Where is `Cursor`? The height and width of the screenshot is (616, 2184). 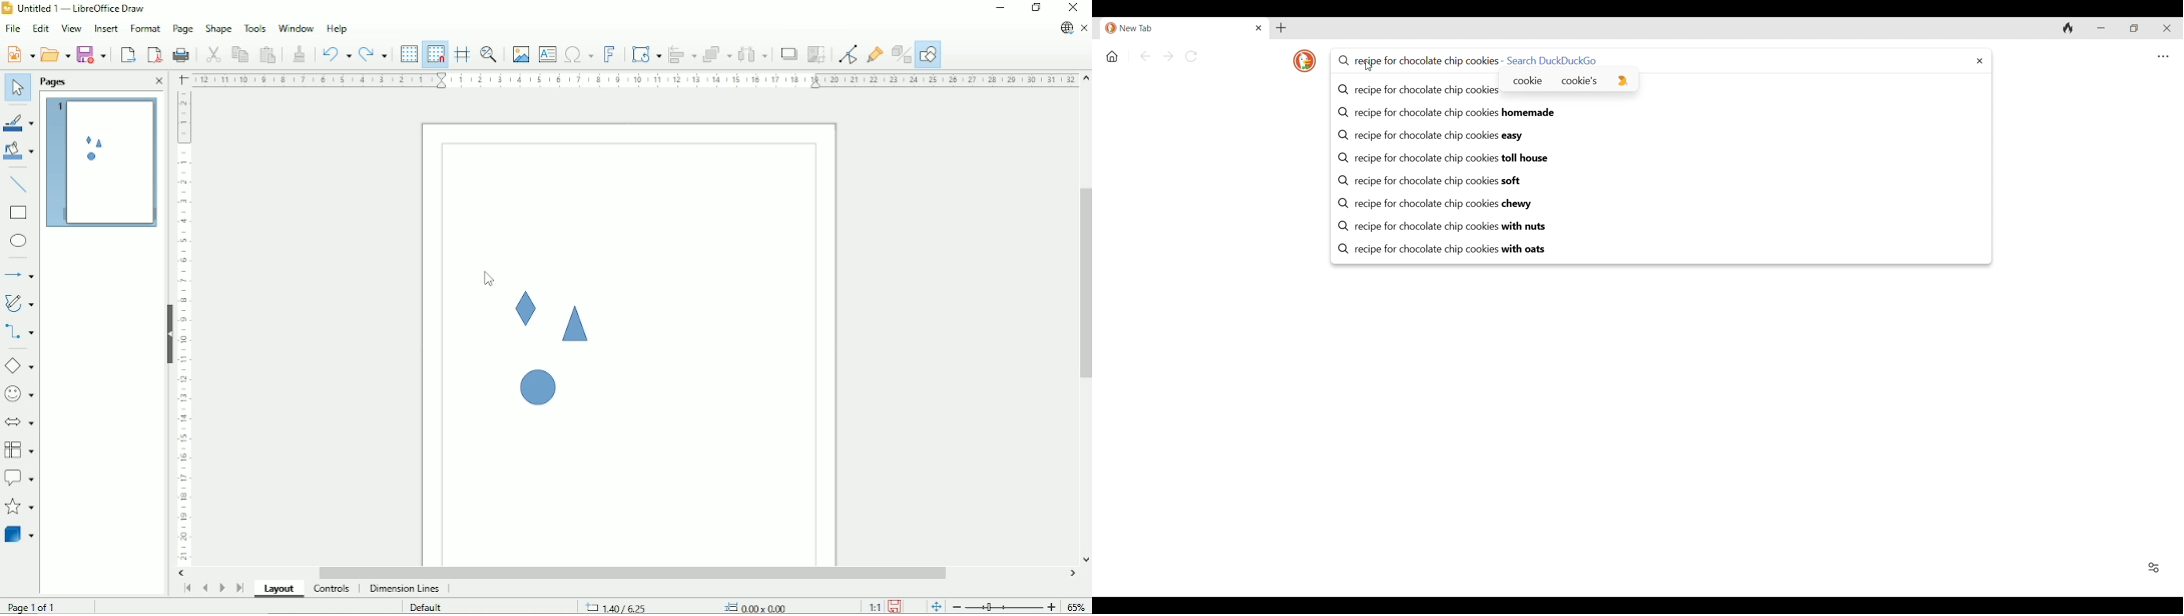
Cursor is located at coordinates (490, 278).